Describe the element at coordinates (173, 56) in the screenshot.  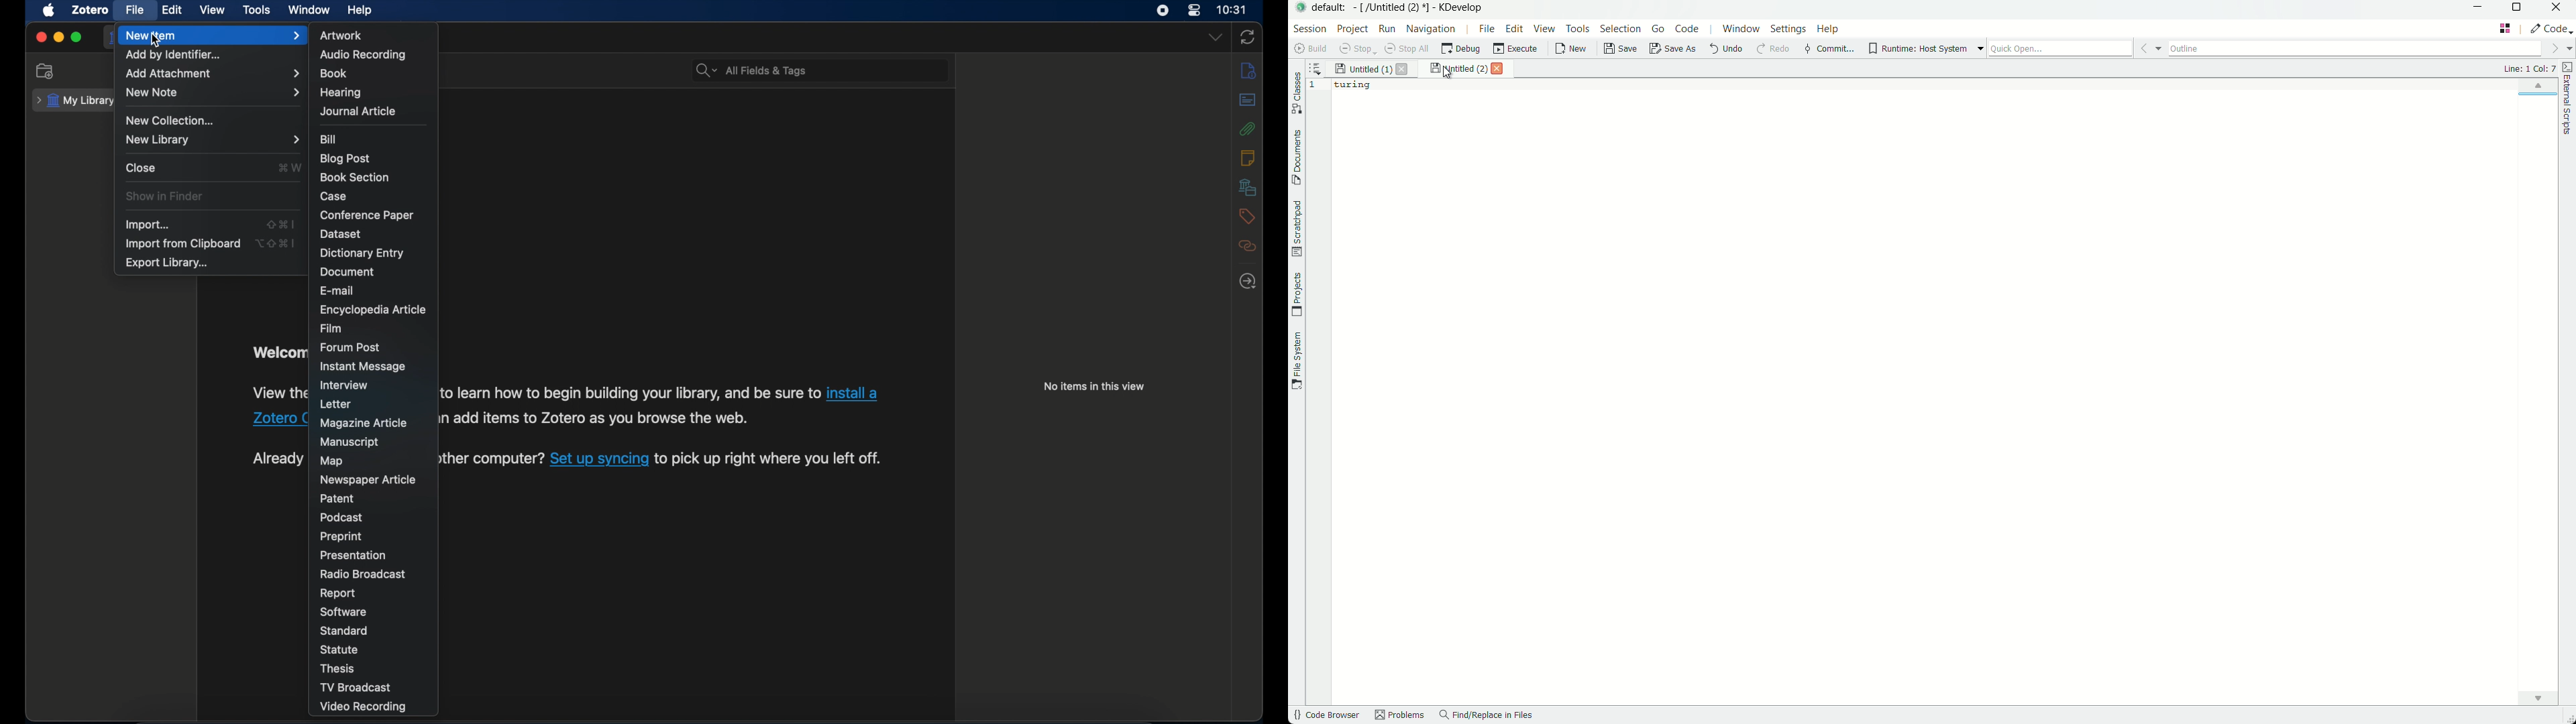
I see `add by identifier` at that location.